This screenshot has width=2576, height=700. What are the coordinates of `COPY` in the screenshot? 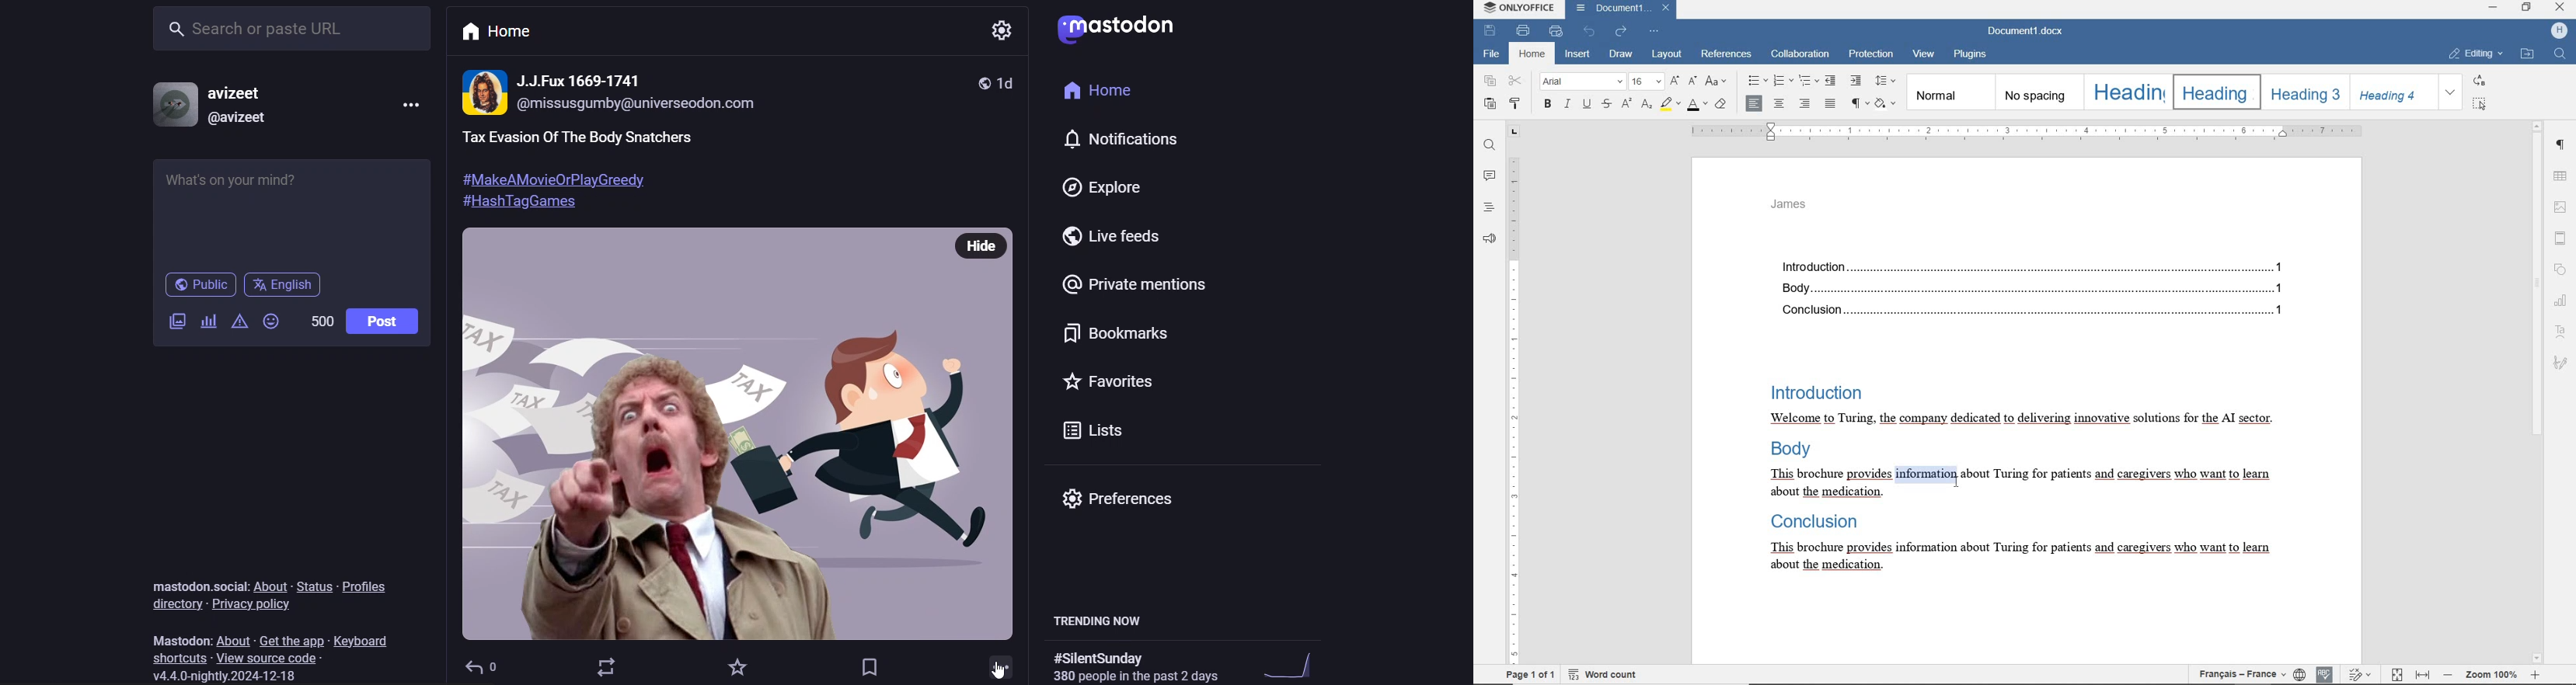 It's located at (1490, 81).